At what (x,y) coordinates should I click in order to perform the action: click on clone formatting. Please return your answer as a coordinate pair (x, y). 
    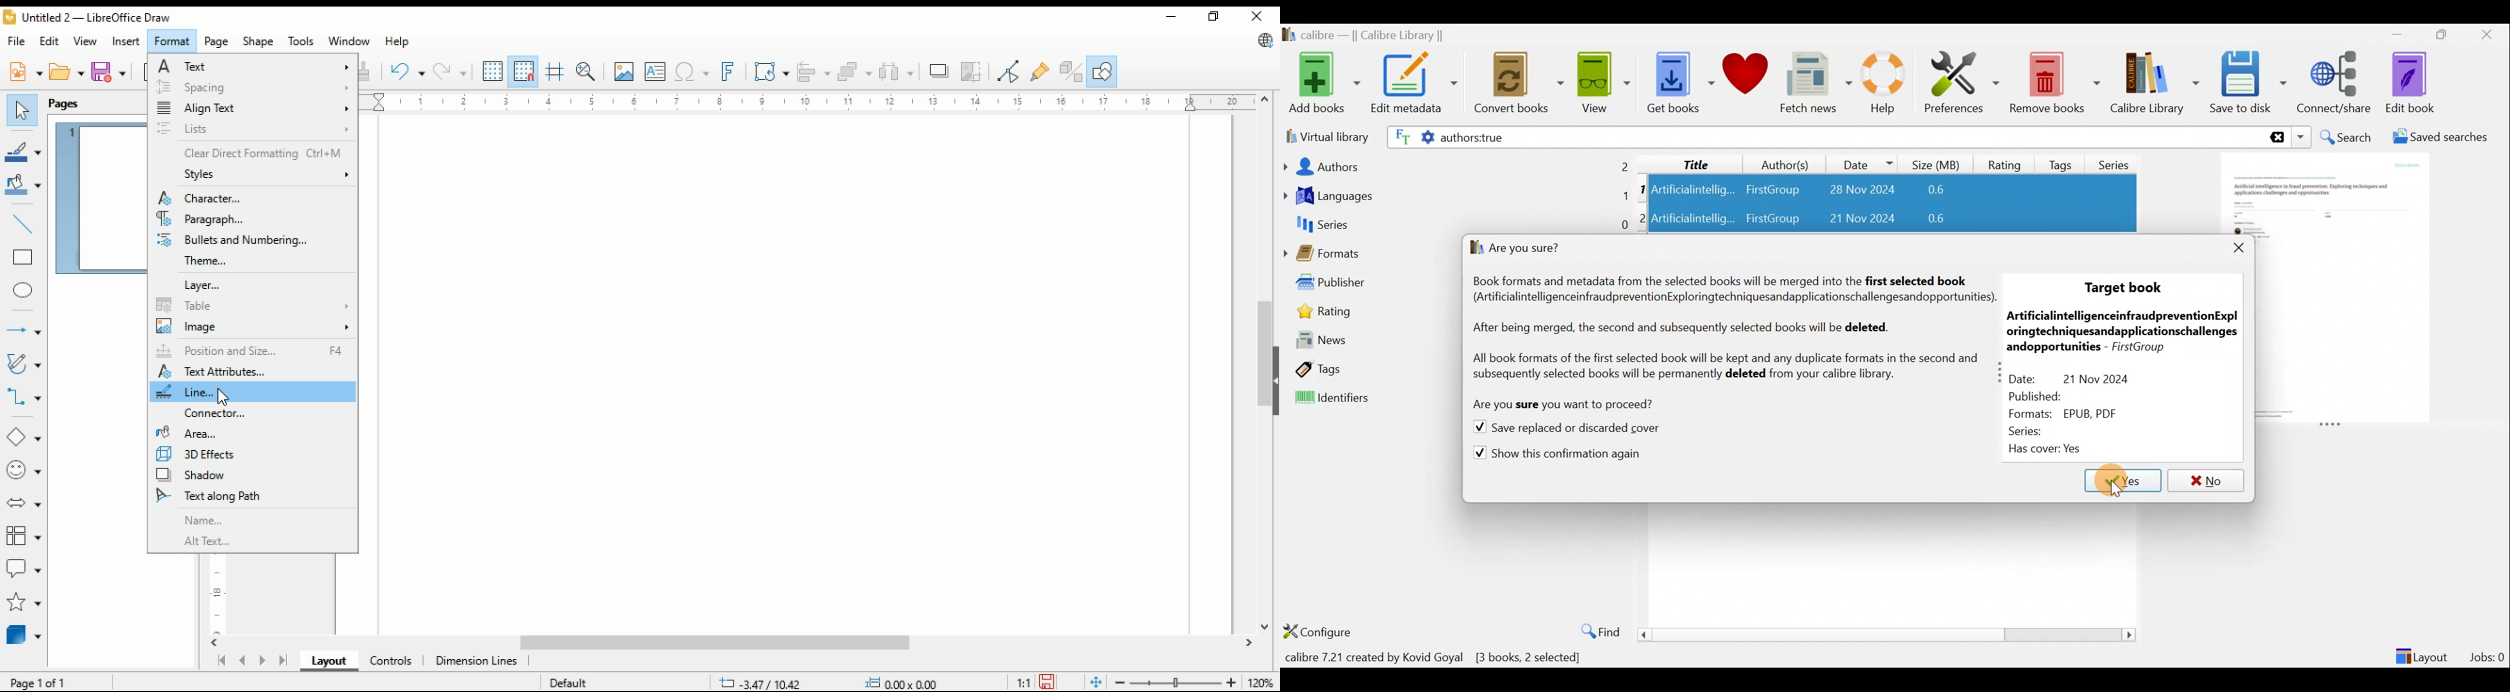
    Looking at the image, I should click on (367, 72).